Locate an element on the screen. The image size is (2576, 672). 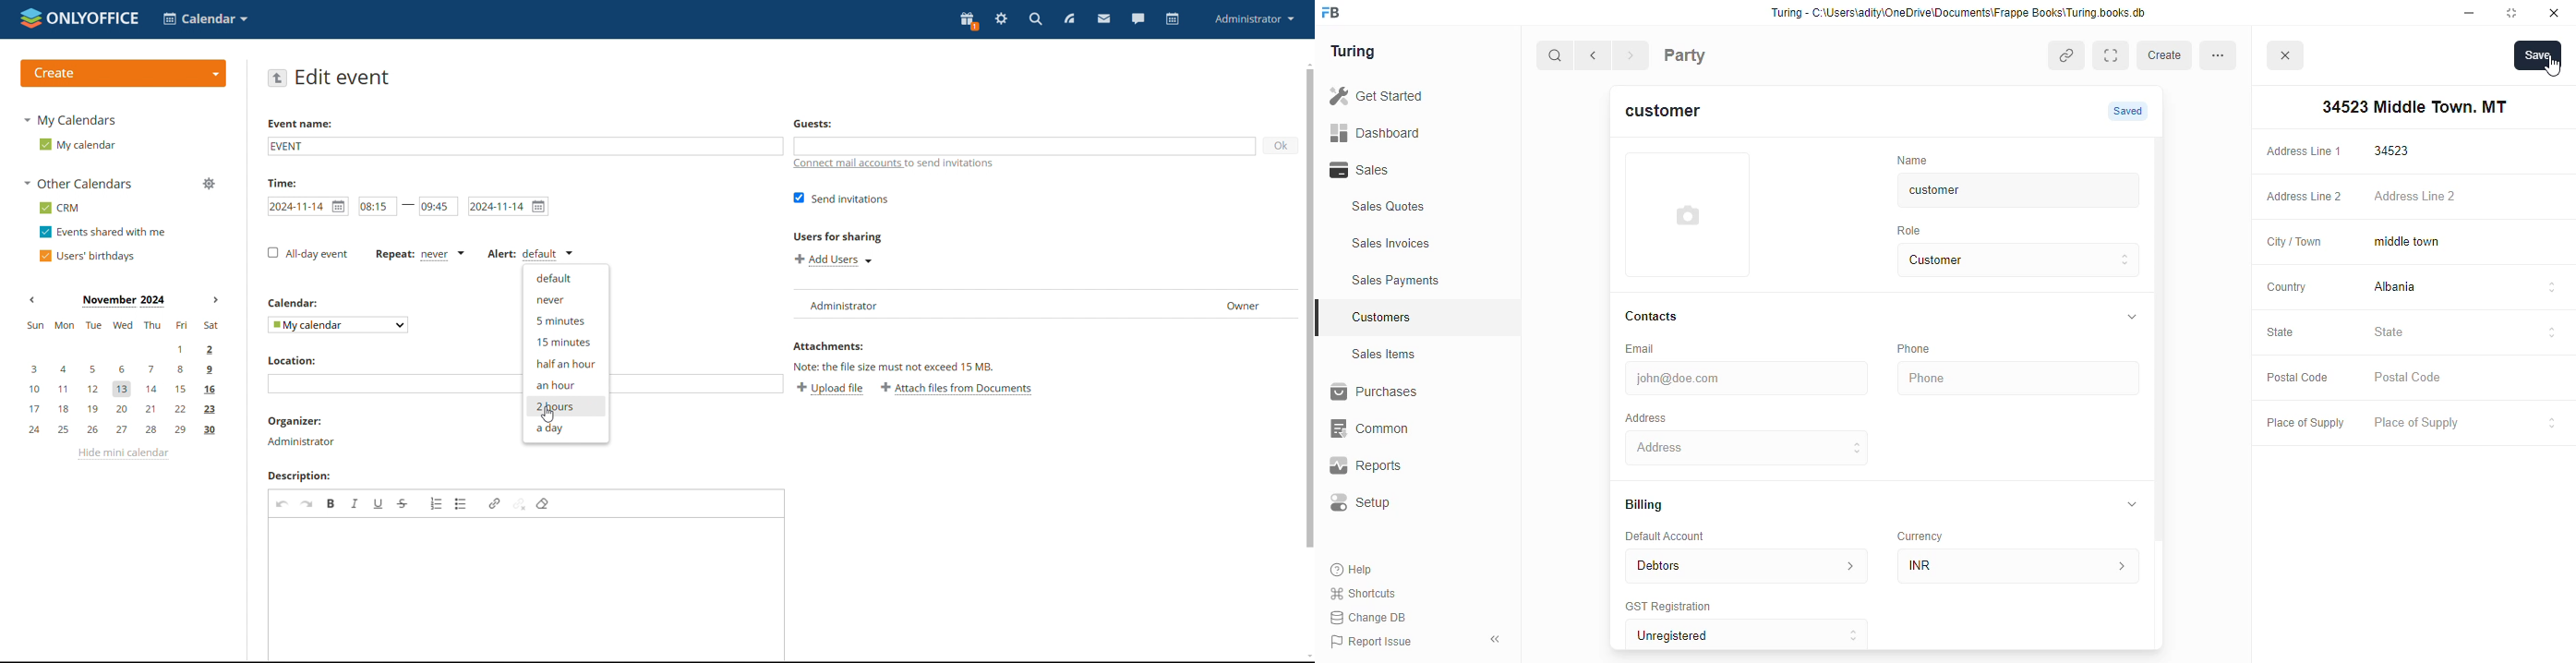
Change DB is located at coordinates (1372, 617).